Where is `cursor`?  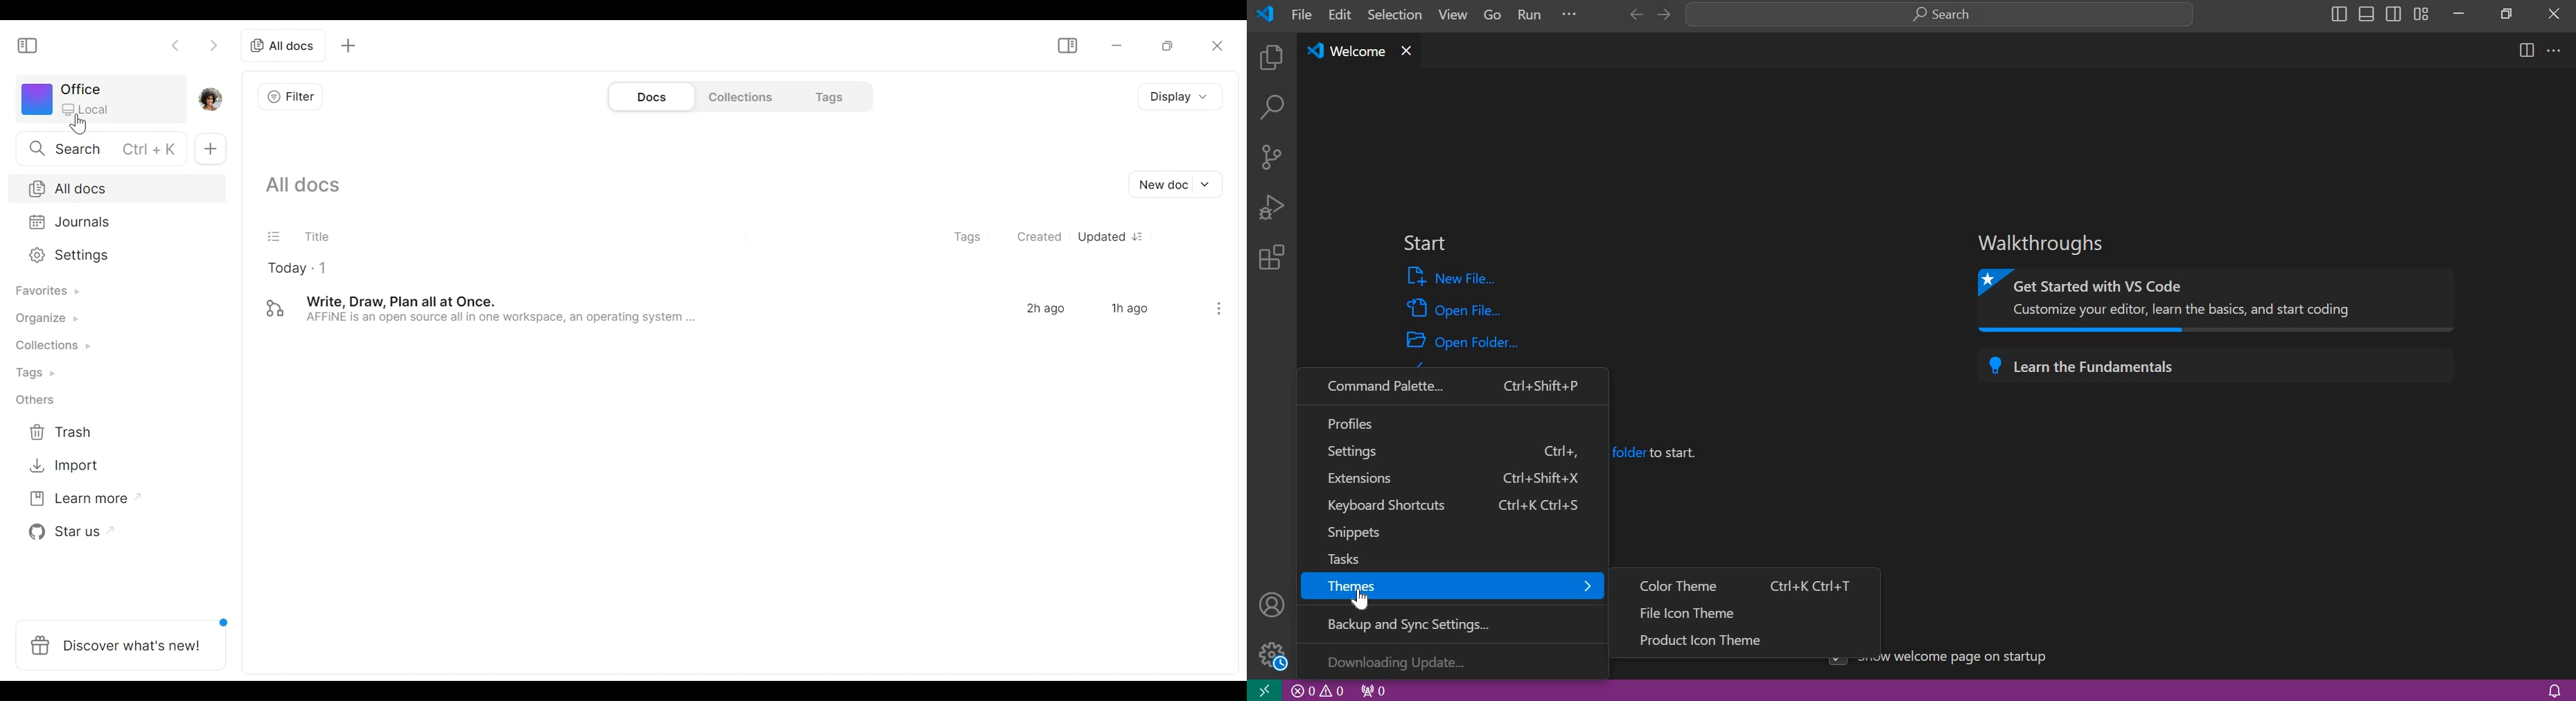 cursor is located at coordinates (79, 125).